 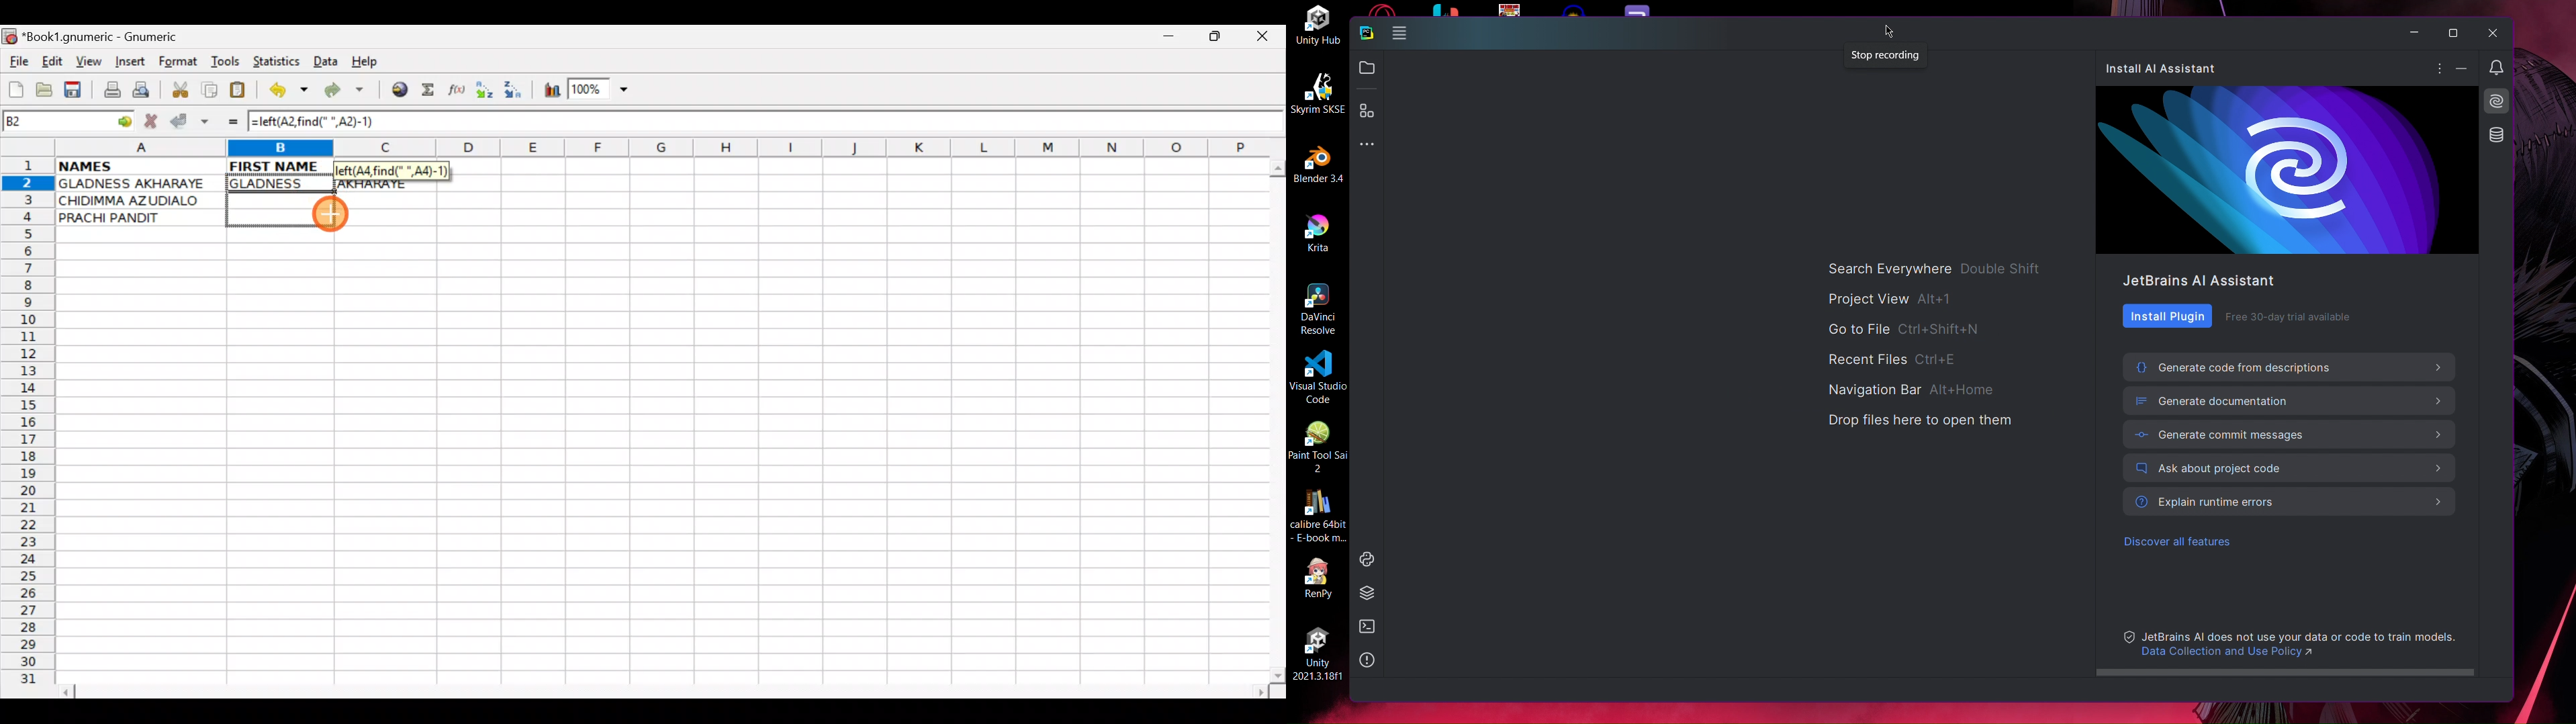 What do you see at coordinates (1318, 26) in the screenshot?
I see `Unity Hub` at bounding box center [1318, 26].